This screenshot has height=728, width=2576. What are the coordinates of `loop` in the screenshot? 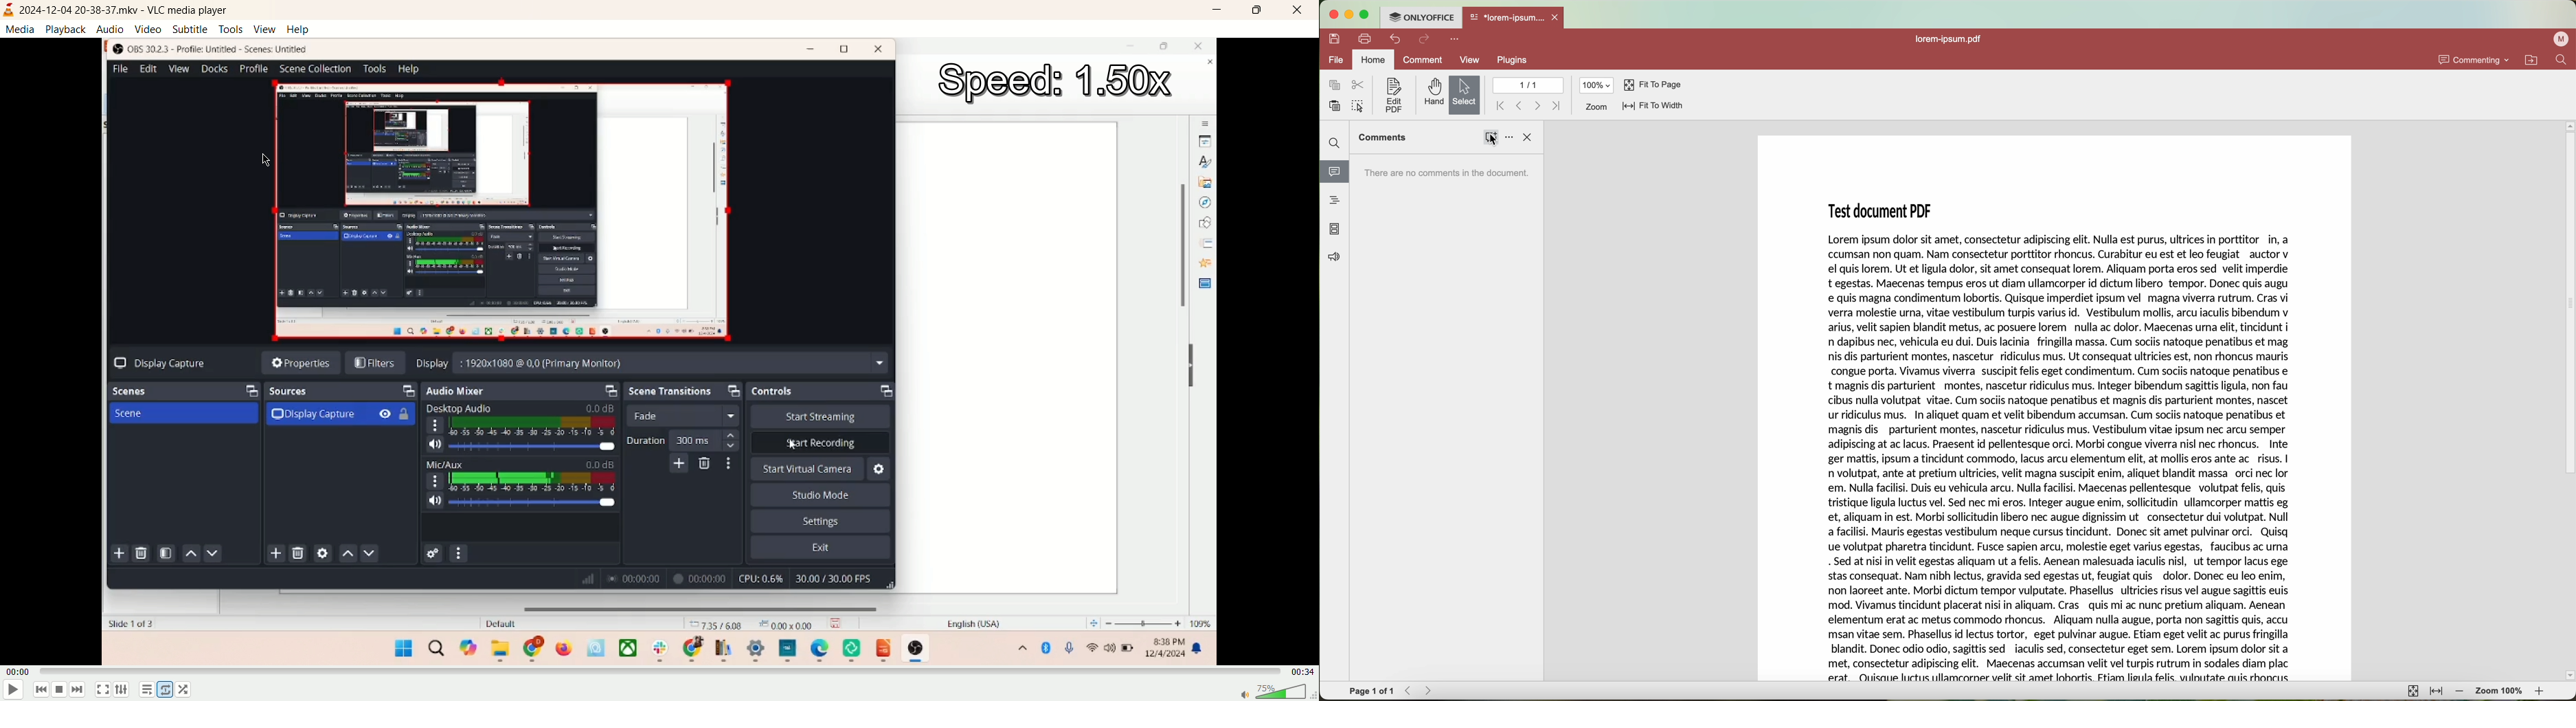 It's located at (163, 690).